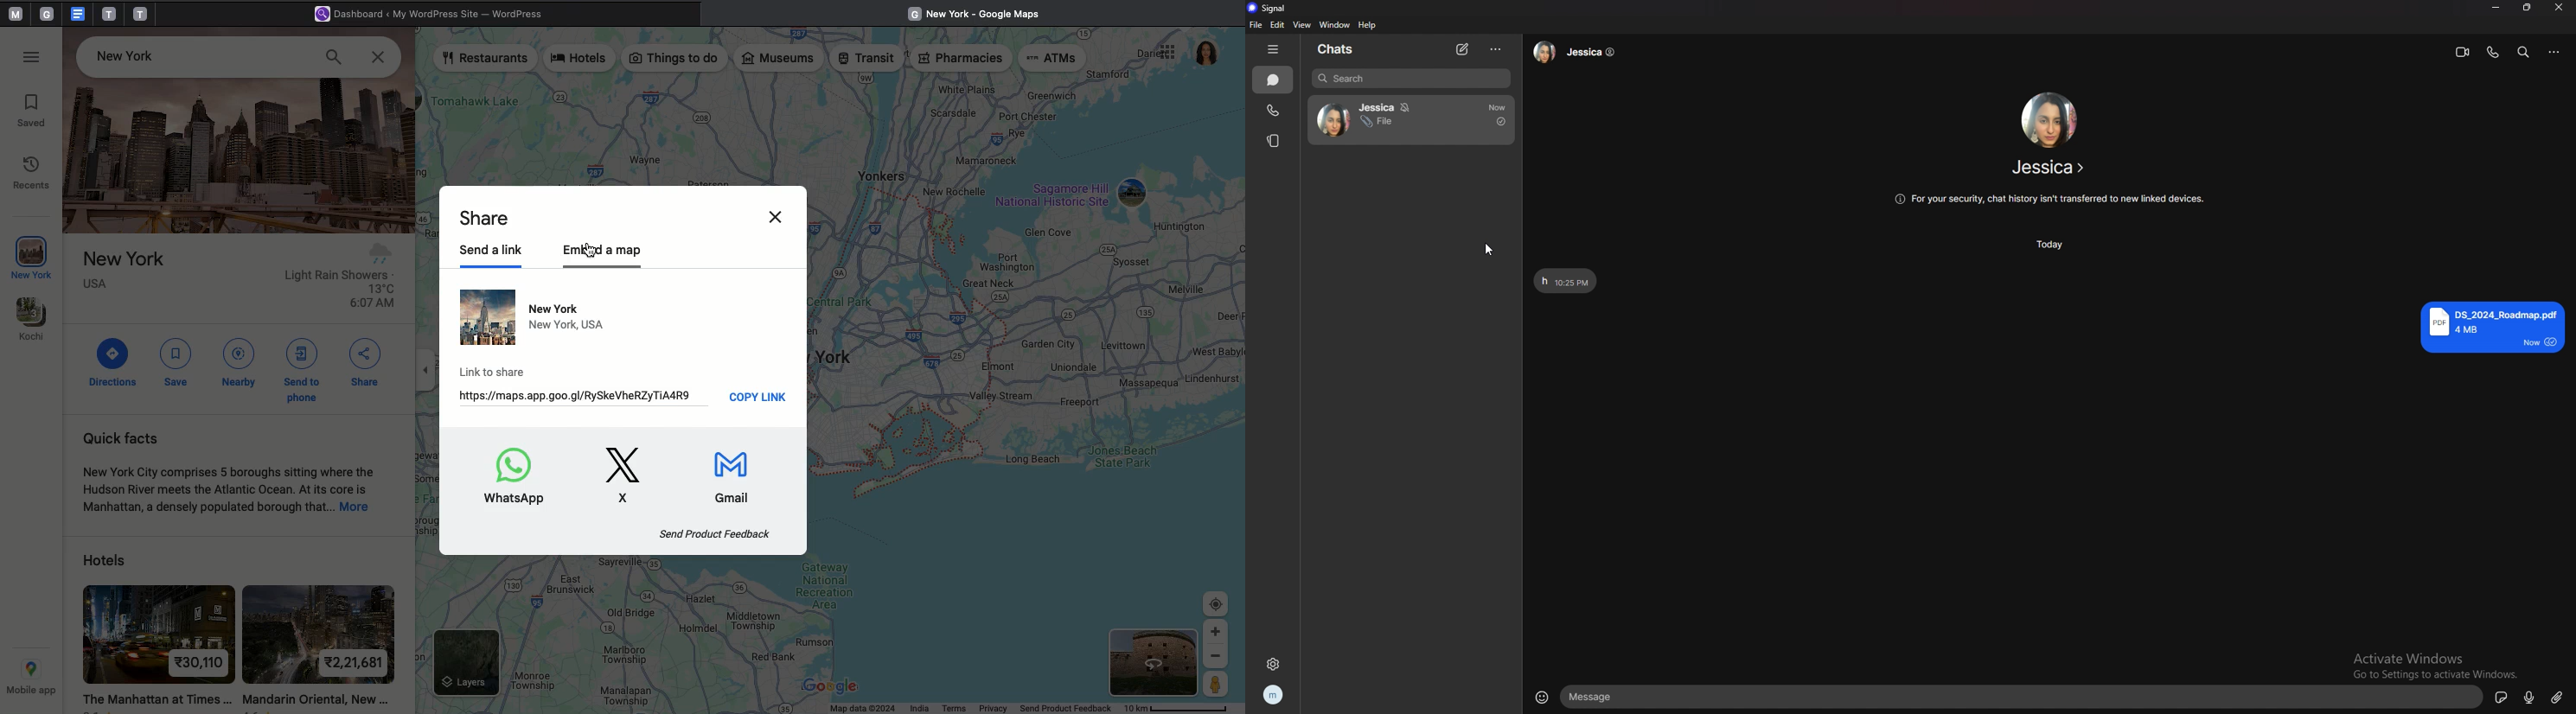  What do you see at coordinates (628, 475) in the screenshot?
I see `X` at bounding box center [628, 475].